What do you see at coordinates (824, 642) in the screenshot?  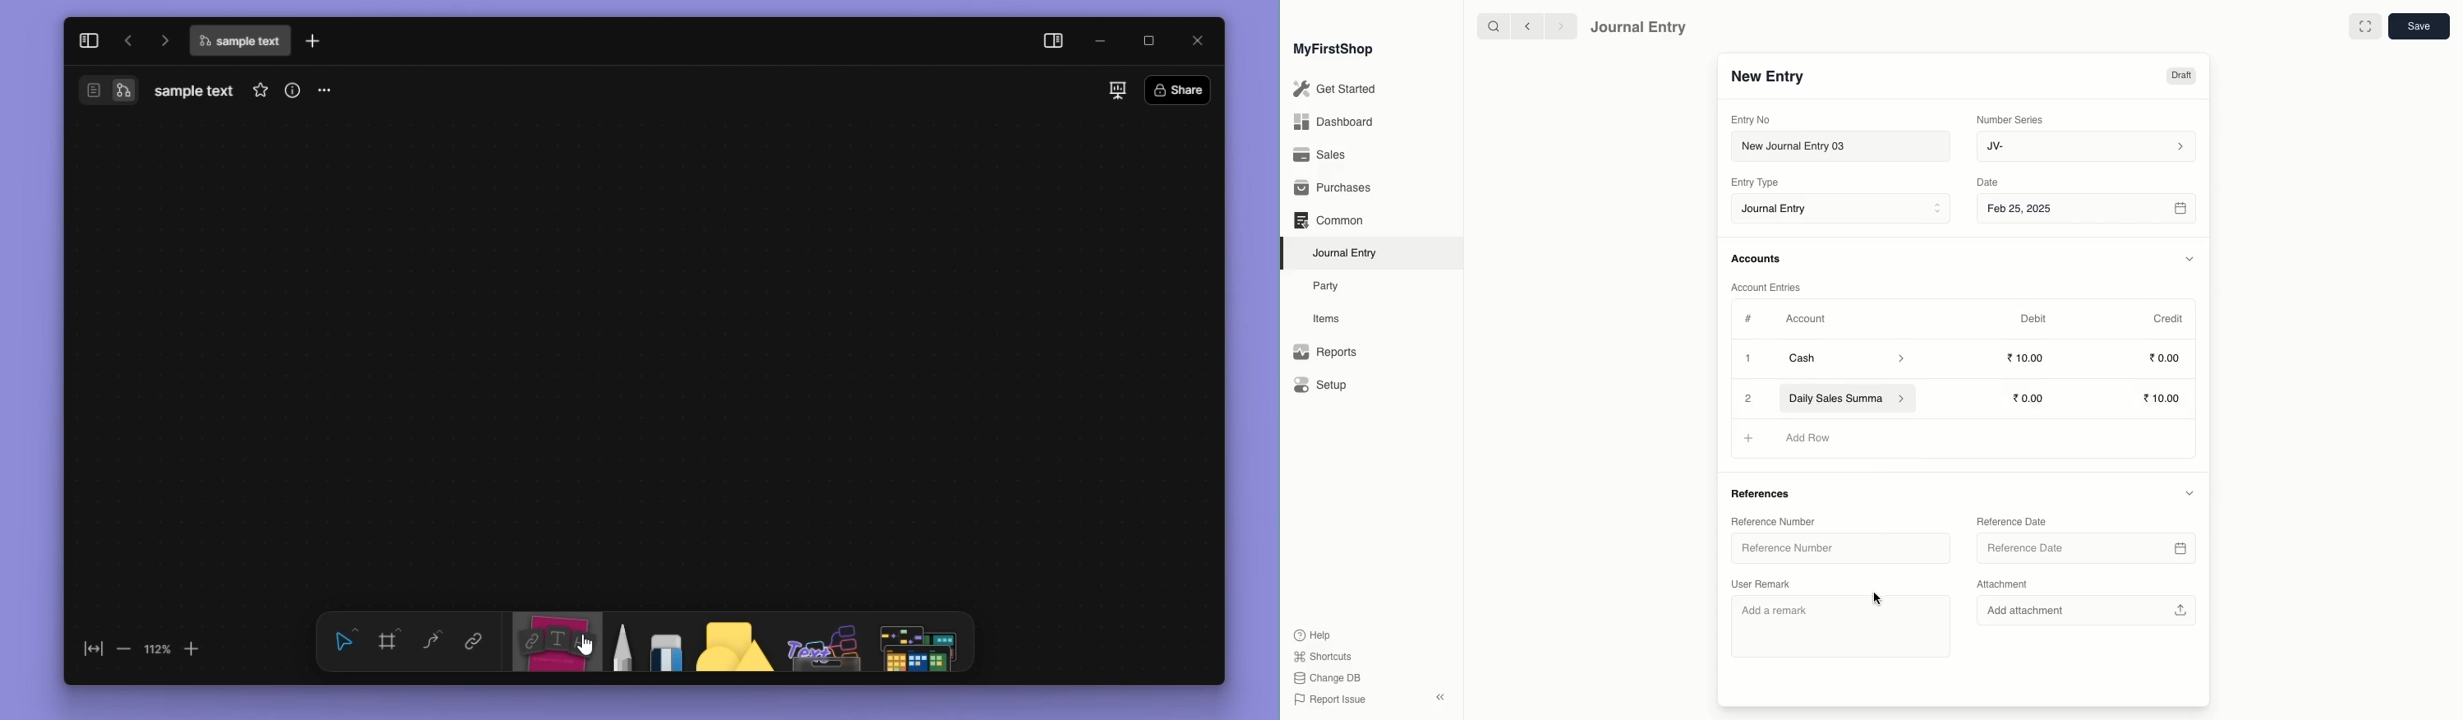 I see `other` at bounding box center [824, 642].